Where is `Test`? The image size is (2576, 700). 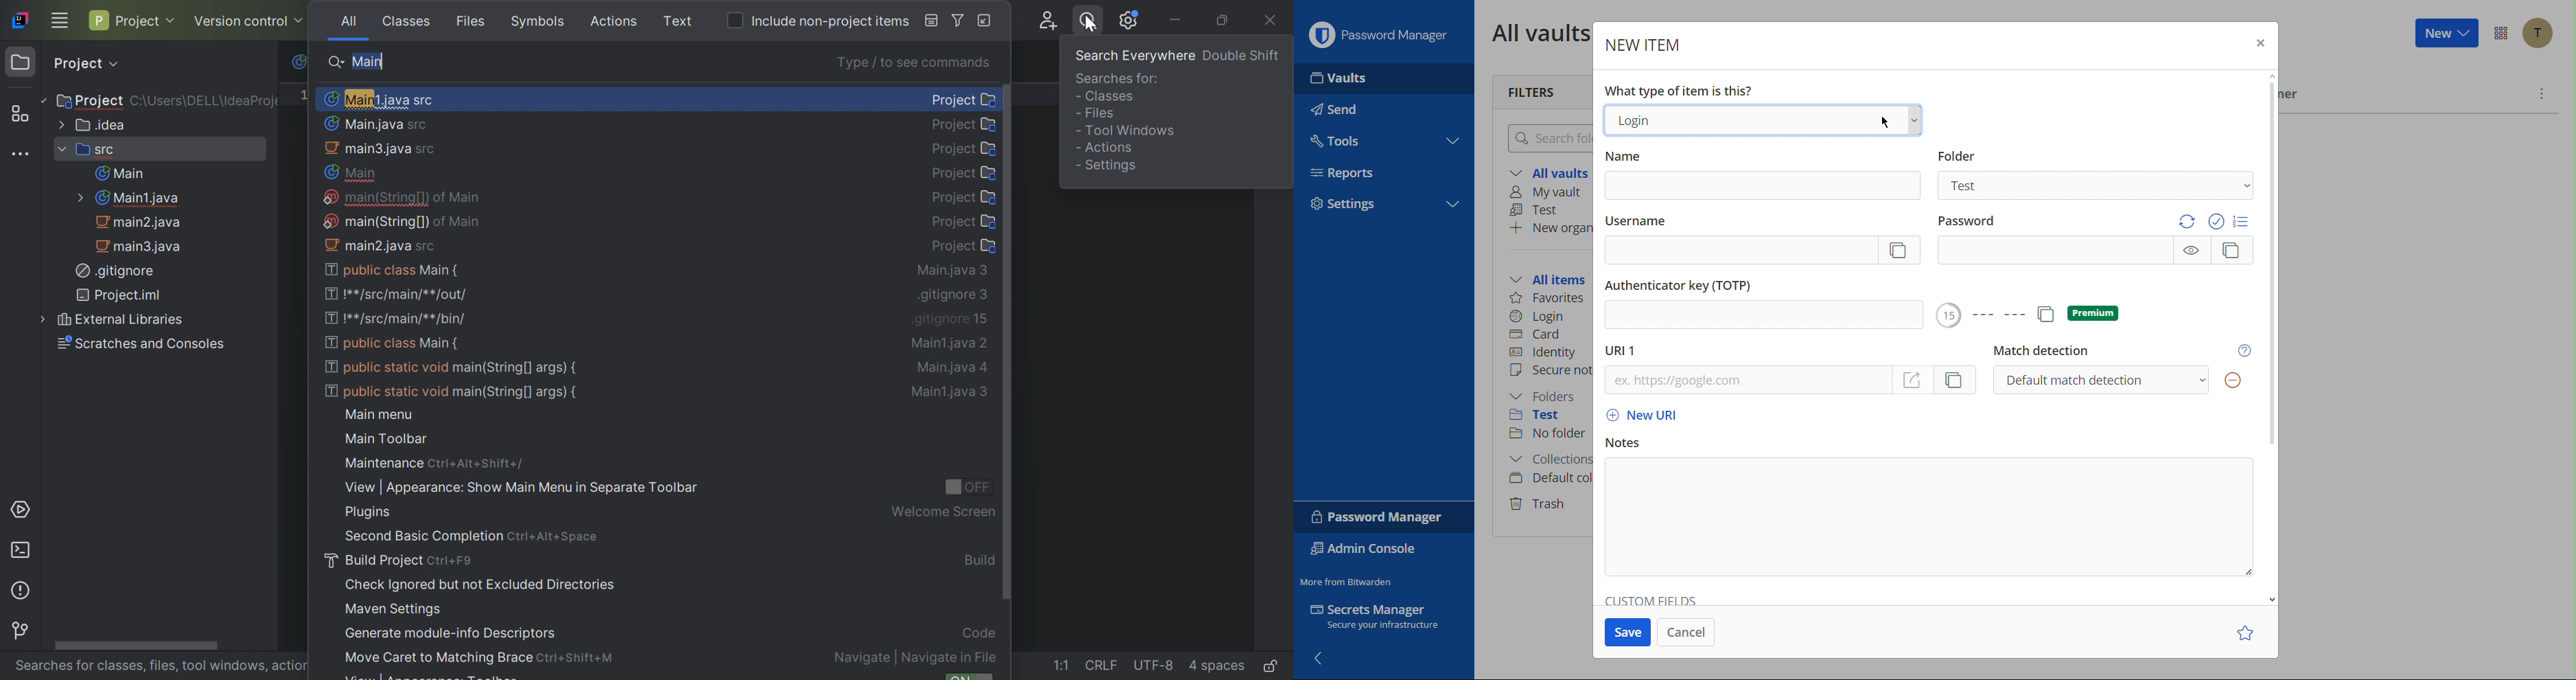
Test is located at coordinates (1539, 416).